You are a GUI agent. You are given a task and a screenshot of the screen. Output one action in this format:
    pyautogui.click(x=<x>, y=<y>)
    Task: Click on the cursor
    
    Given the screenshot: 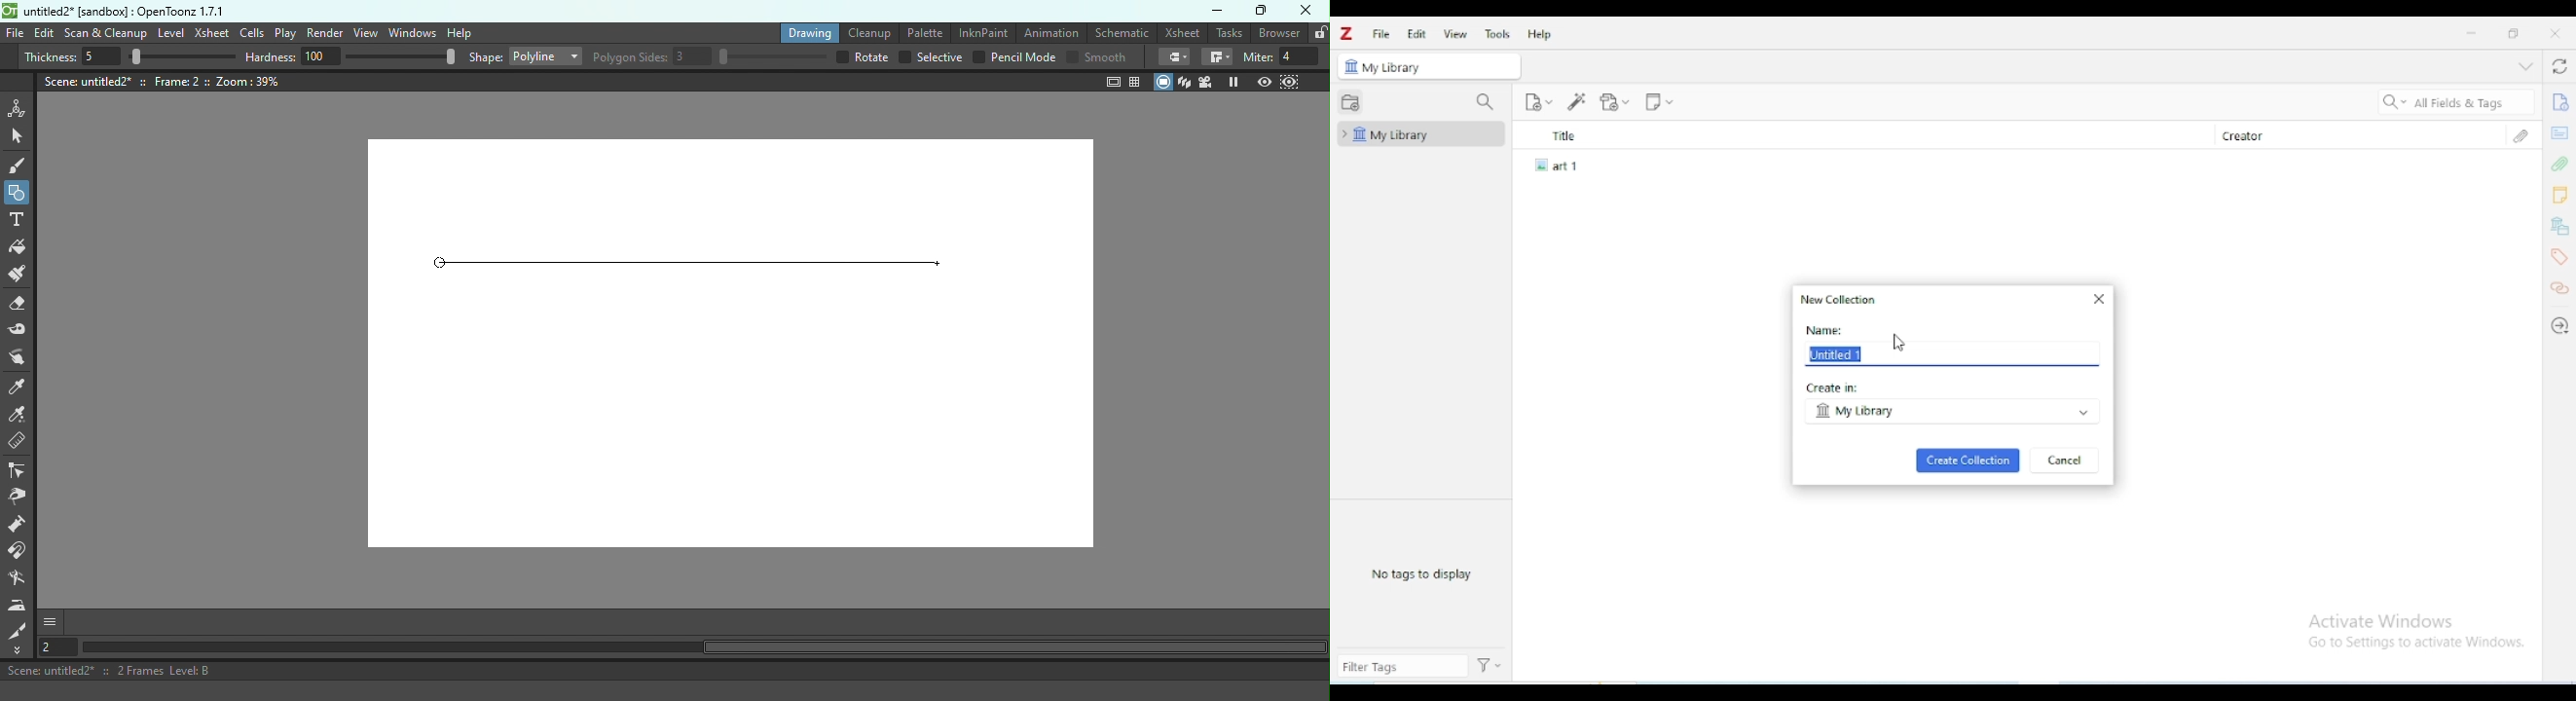 What is the action you would take?
    pyautogui.click(x=1901, y=342)
    